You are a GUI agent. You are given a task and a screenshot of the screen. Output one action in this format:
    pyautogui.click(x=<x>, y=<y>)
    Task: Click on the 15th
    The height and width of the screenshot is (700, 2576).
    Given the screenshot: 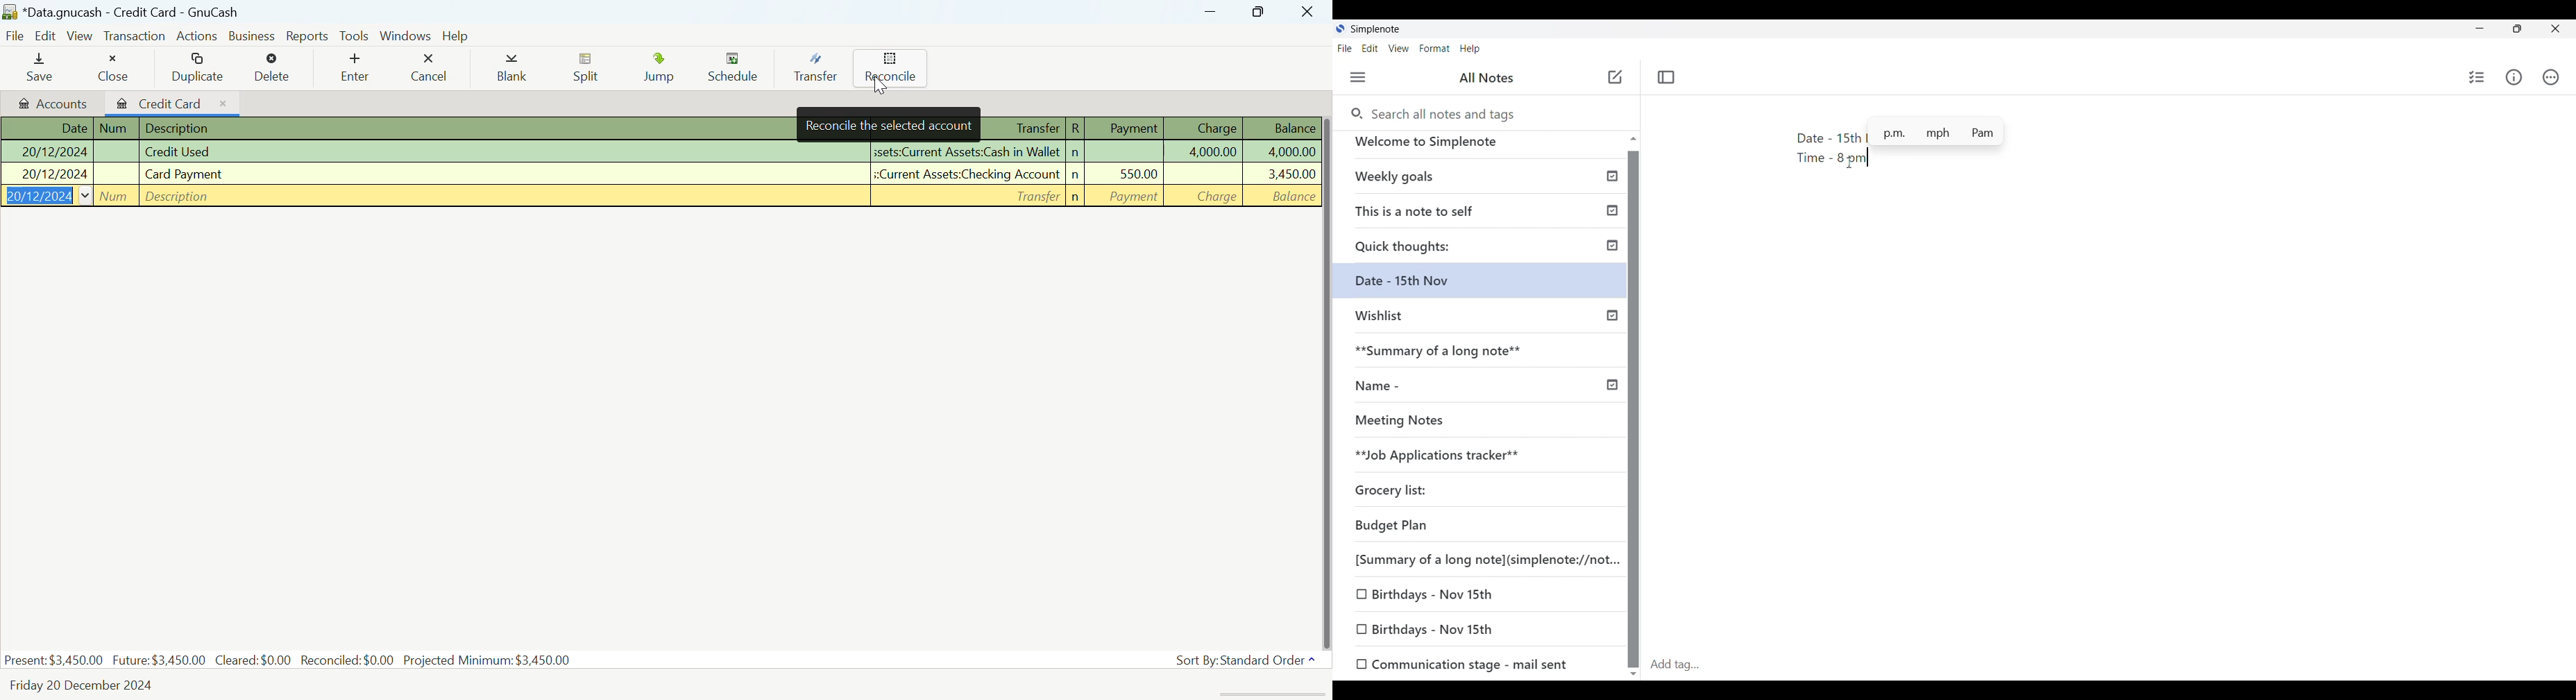 What is the action you would take?
    pyautogui.click(x=1849, y=137)
    